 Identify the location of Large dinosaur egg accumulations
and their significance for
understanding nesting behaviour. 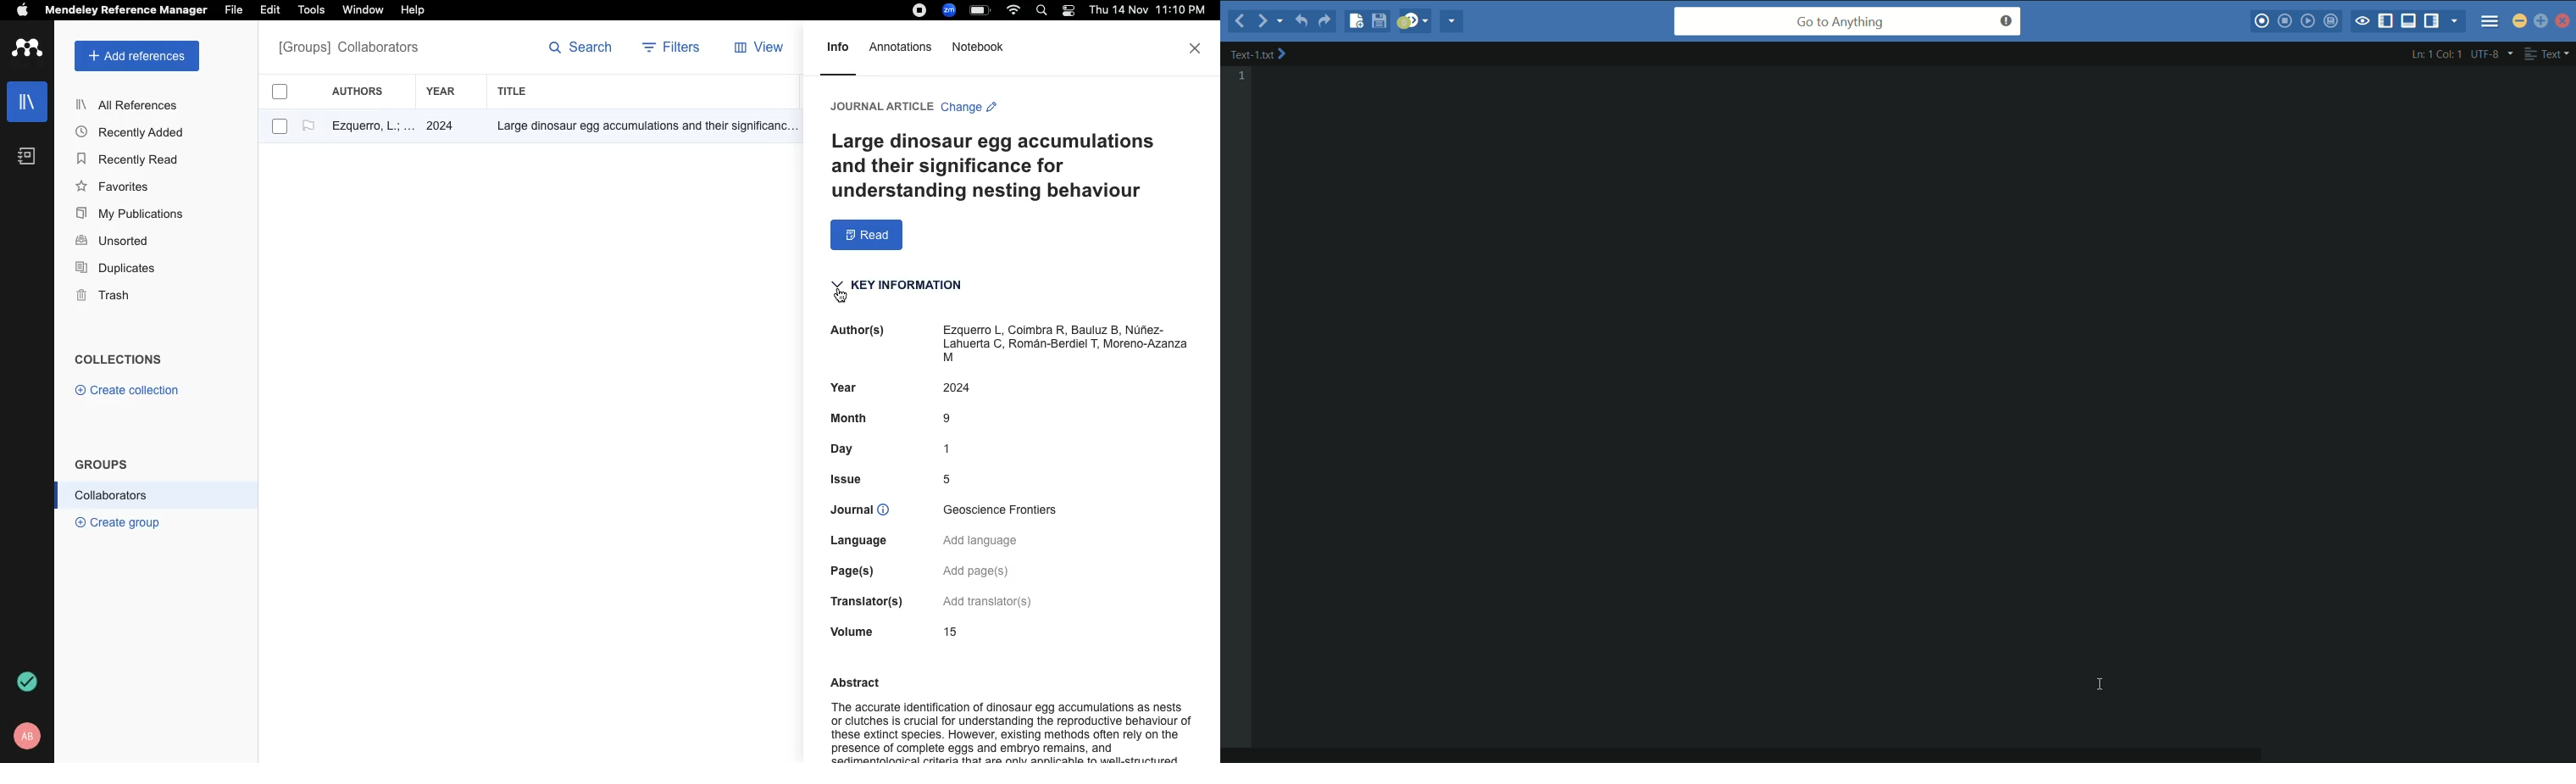
(999, 166).